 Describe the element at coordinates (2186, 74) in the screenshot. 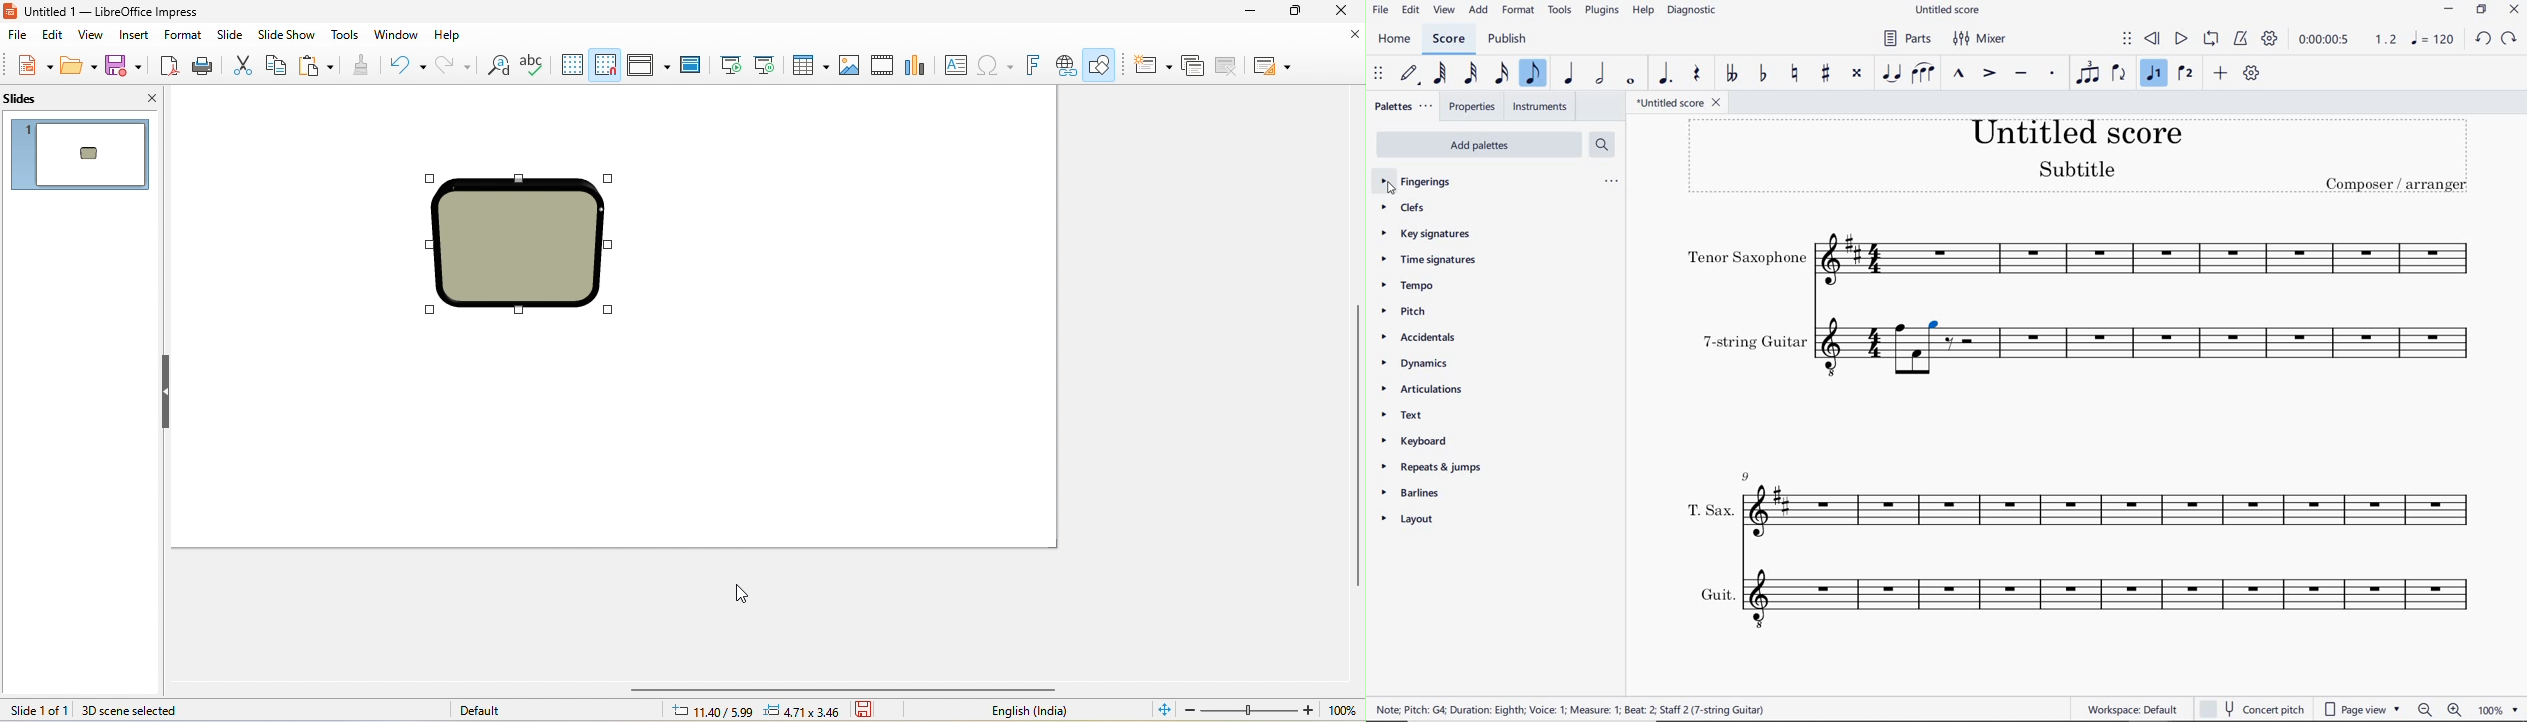

I see `VOICE 2` at that location.